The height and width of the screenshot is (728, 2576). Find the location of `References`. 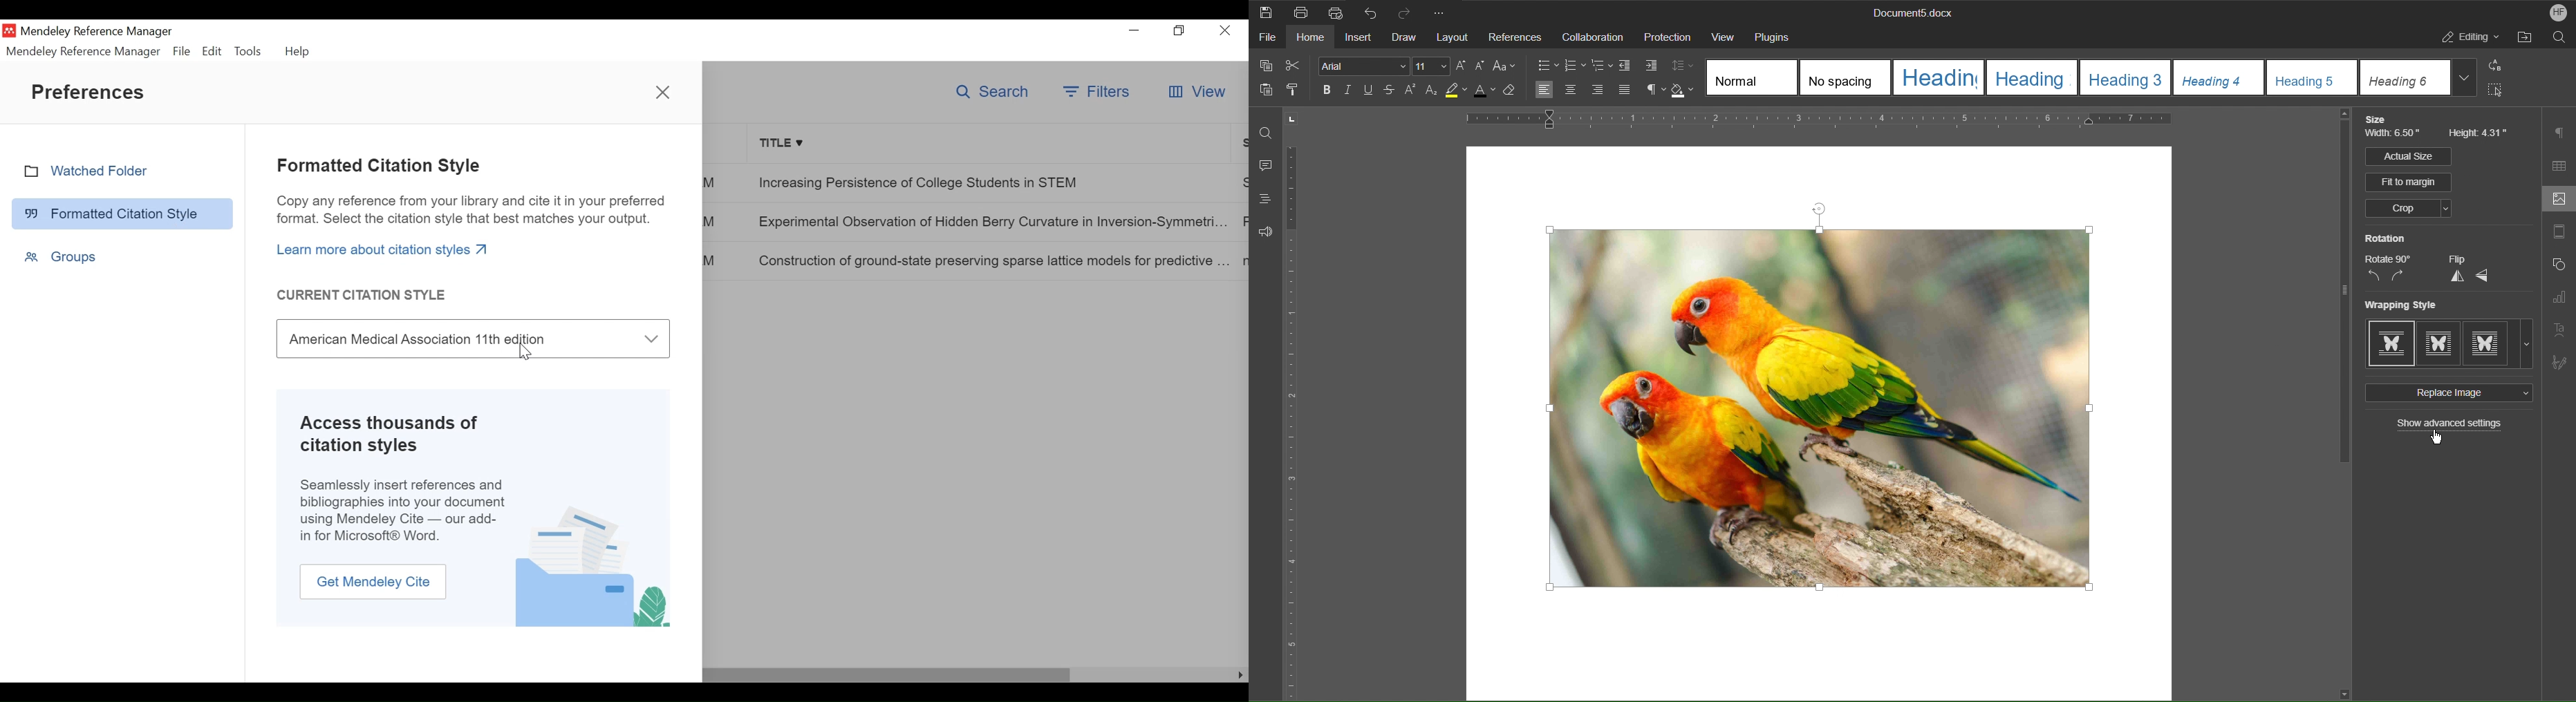

References is located at coordinates (1515, 37).